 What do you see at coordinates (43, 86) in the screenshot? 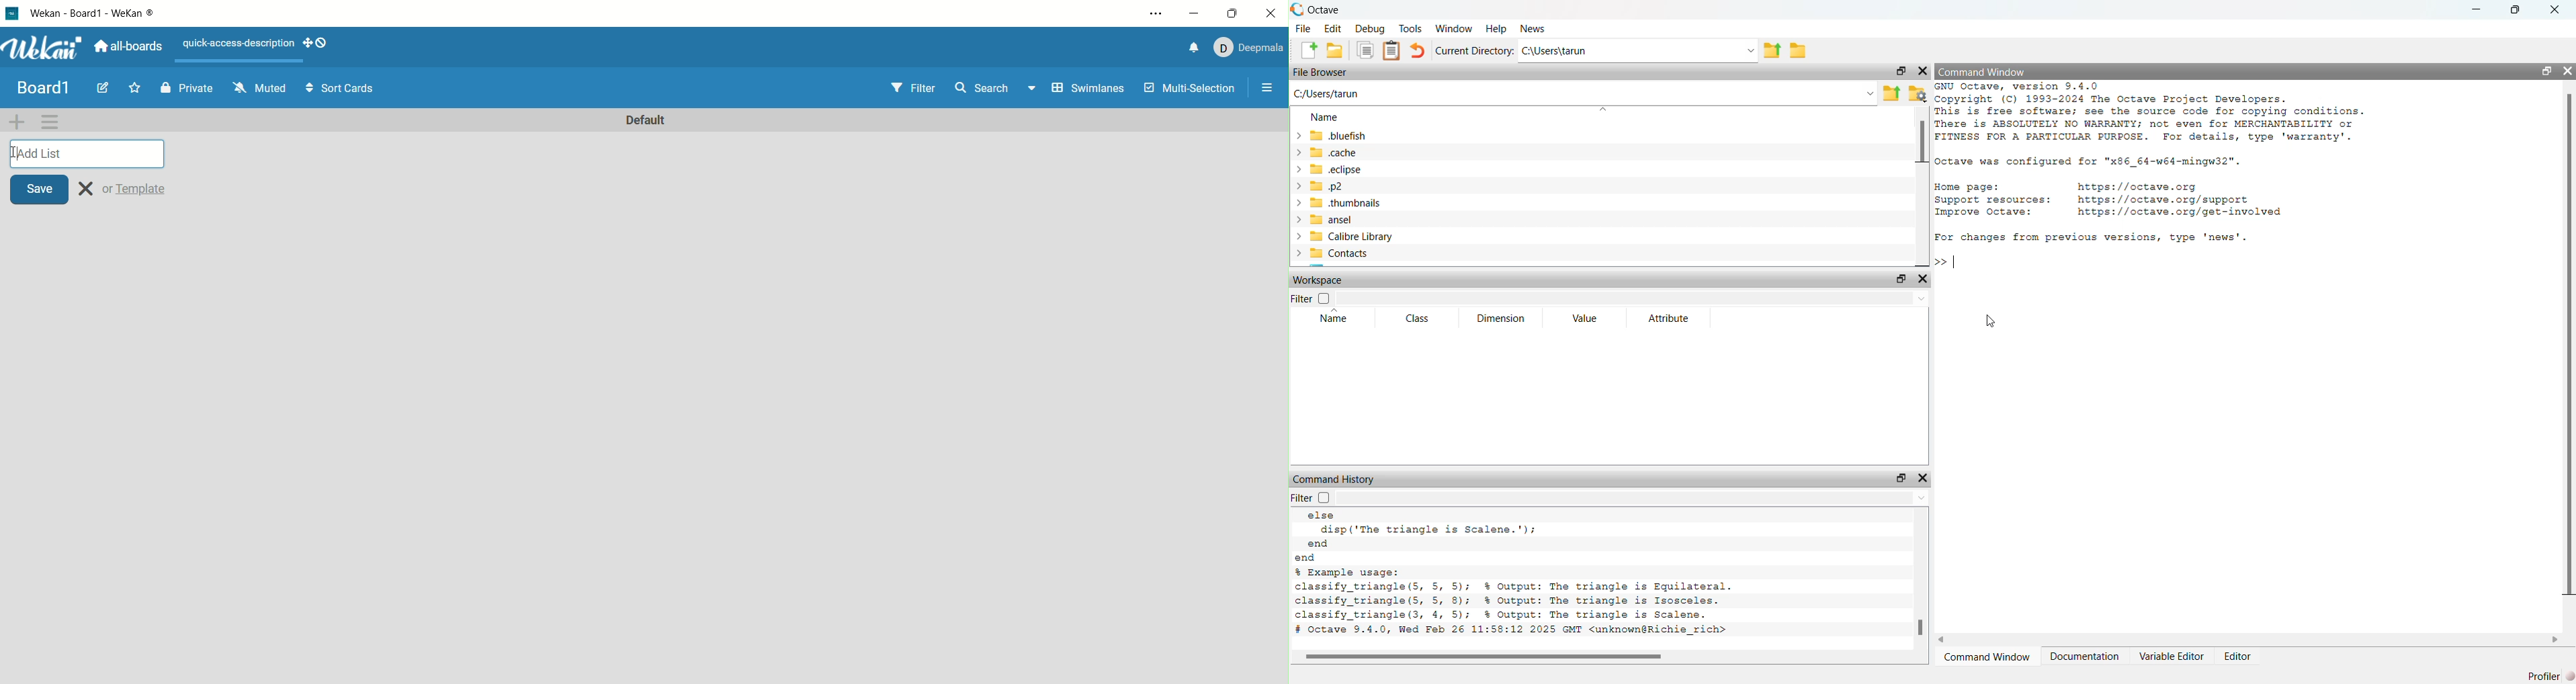
I see `title` at bounding box center [43, 86].